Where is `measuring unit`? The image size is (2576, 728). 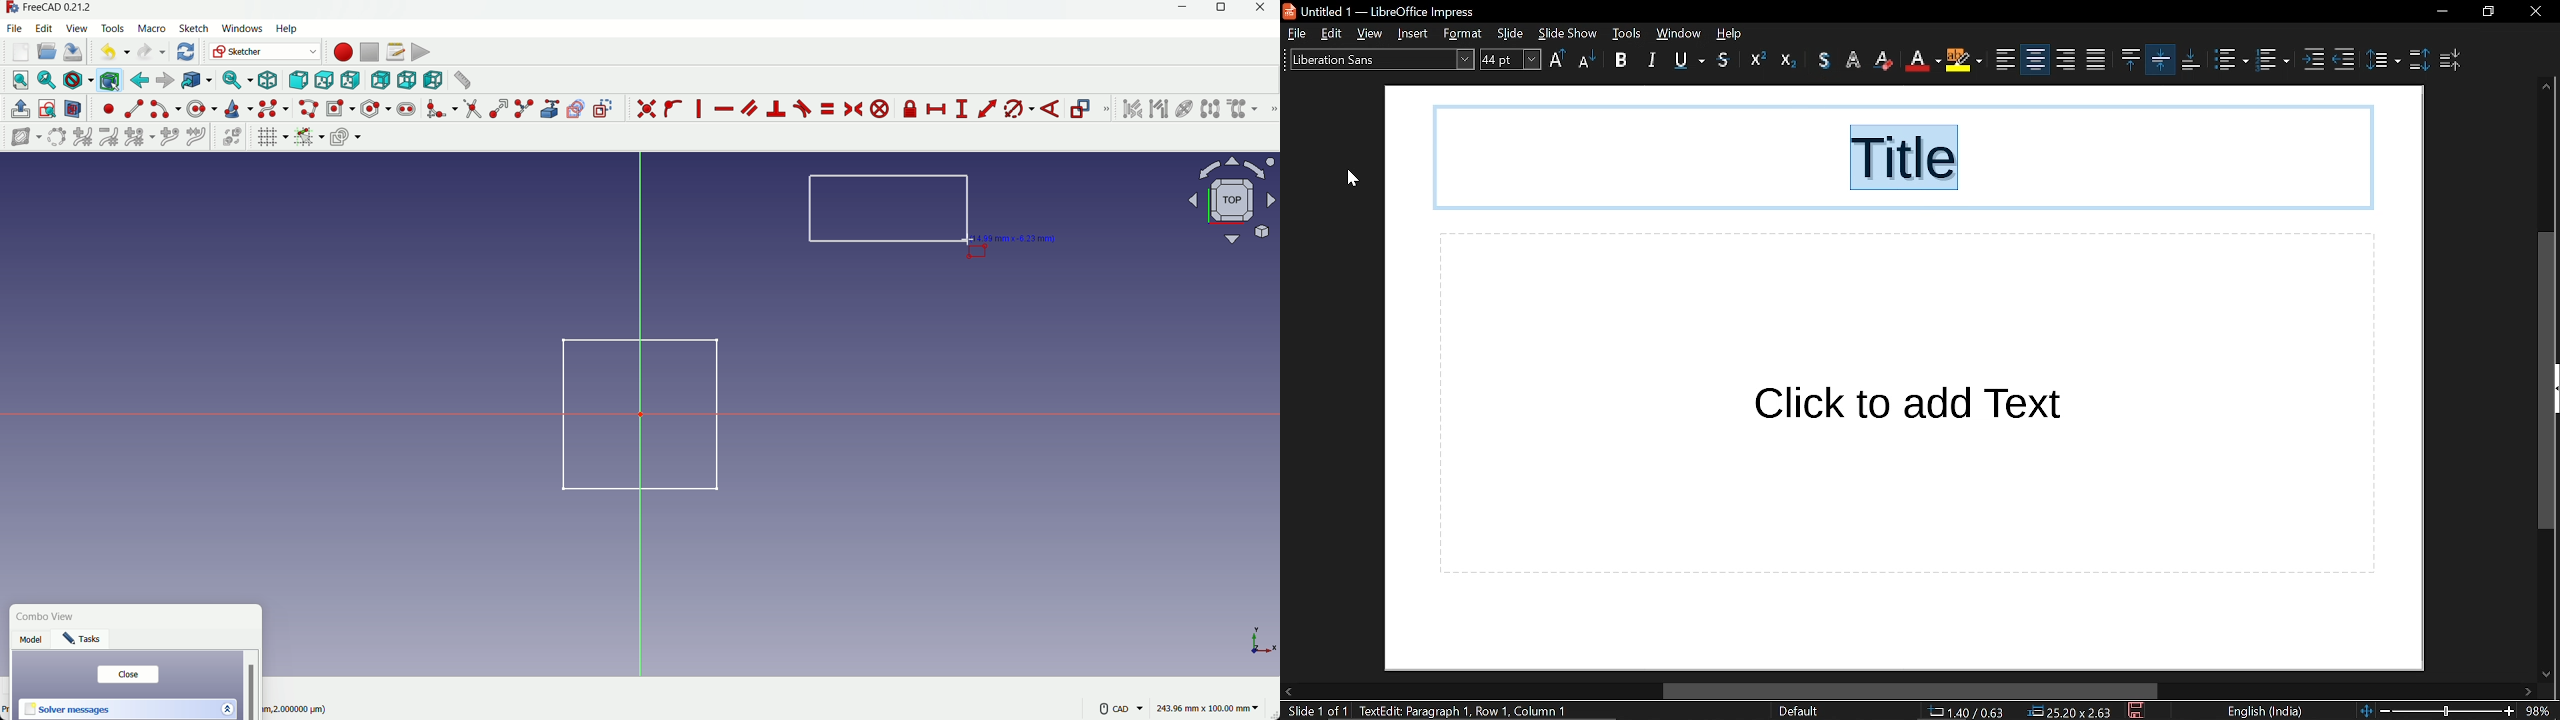 measuring unit is located at coordinates (1209, 709).